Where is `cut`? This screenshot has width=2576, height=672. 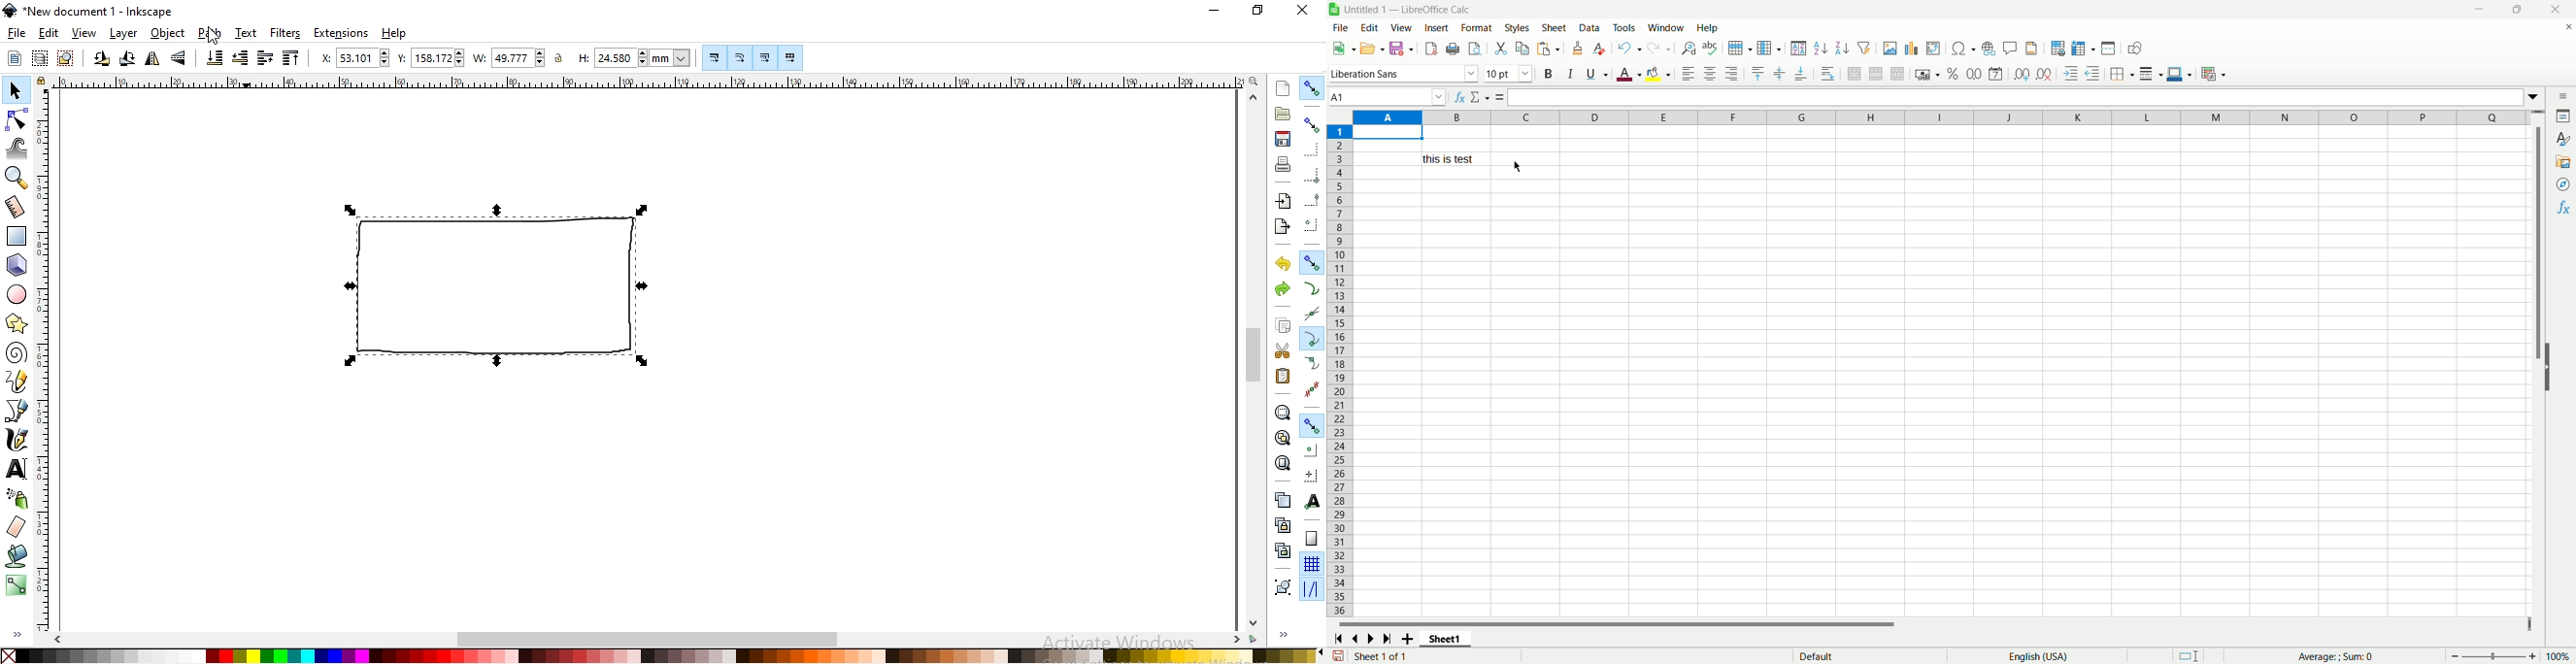
cut is located at coordinates (1282, 352).